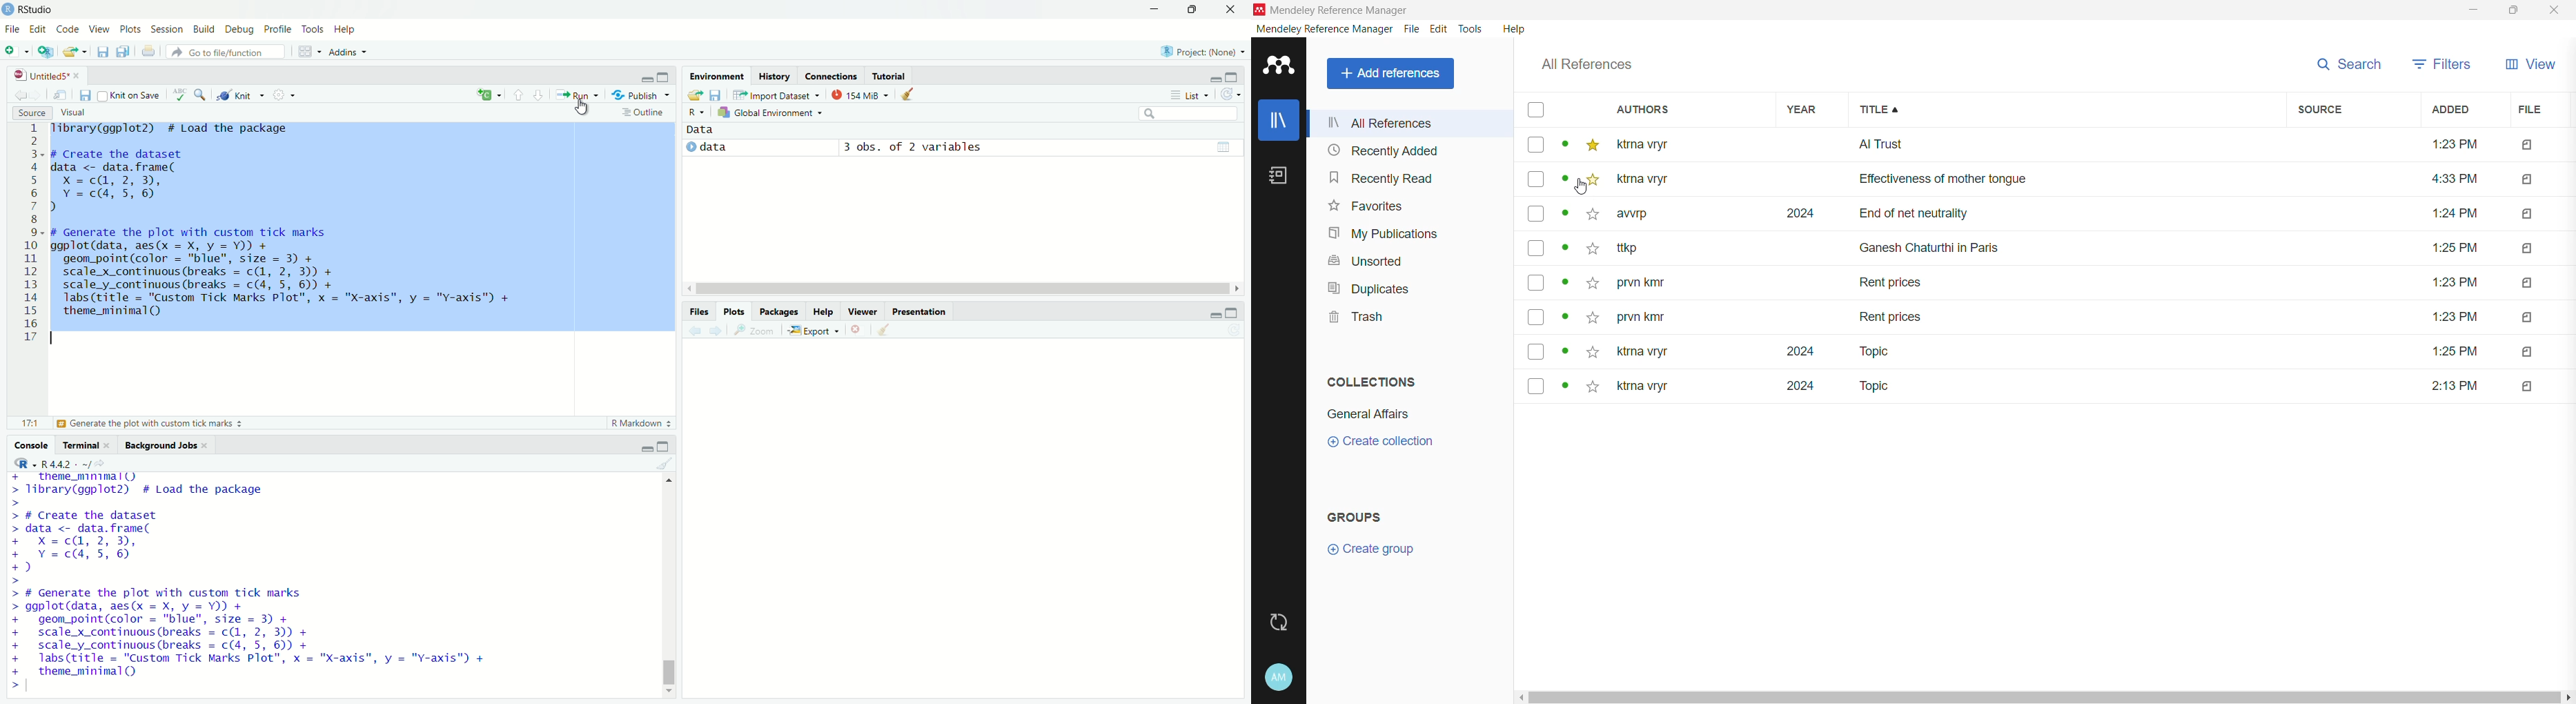 This screenshot has width=2576, height=728. Describe the element at coordinates (1535, 146) in the screenshot. I see `box` at that location.